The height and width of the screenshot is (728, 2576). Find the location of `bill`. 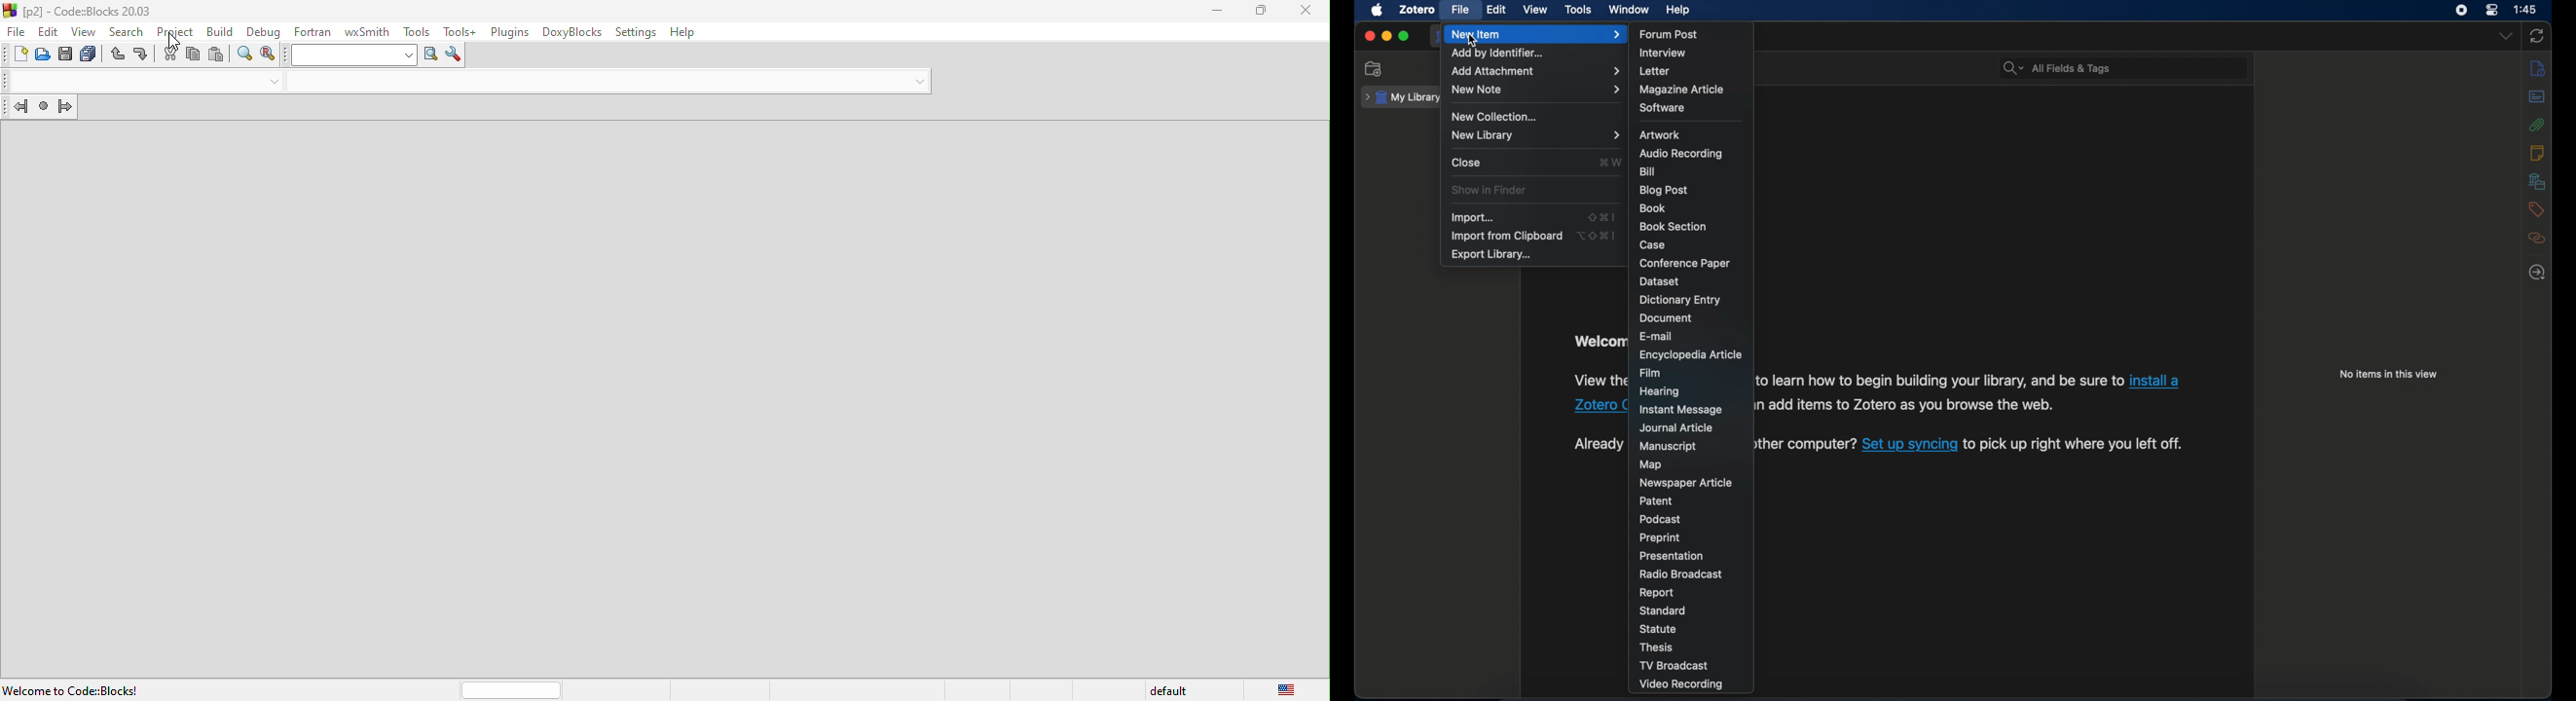

bill is located at coordinates (1648, 172).